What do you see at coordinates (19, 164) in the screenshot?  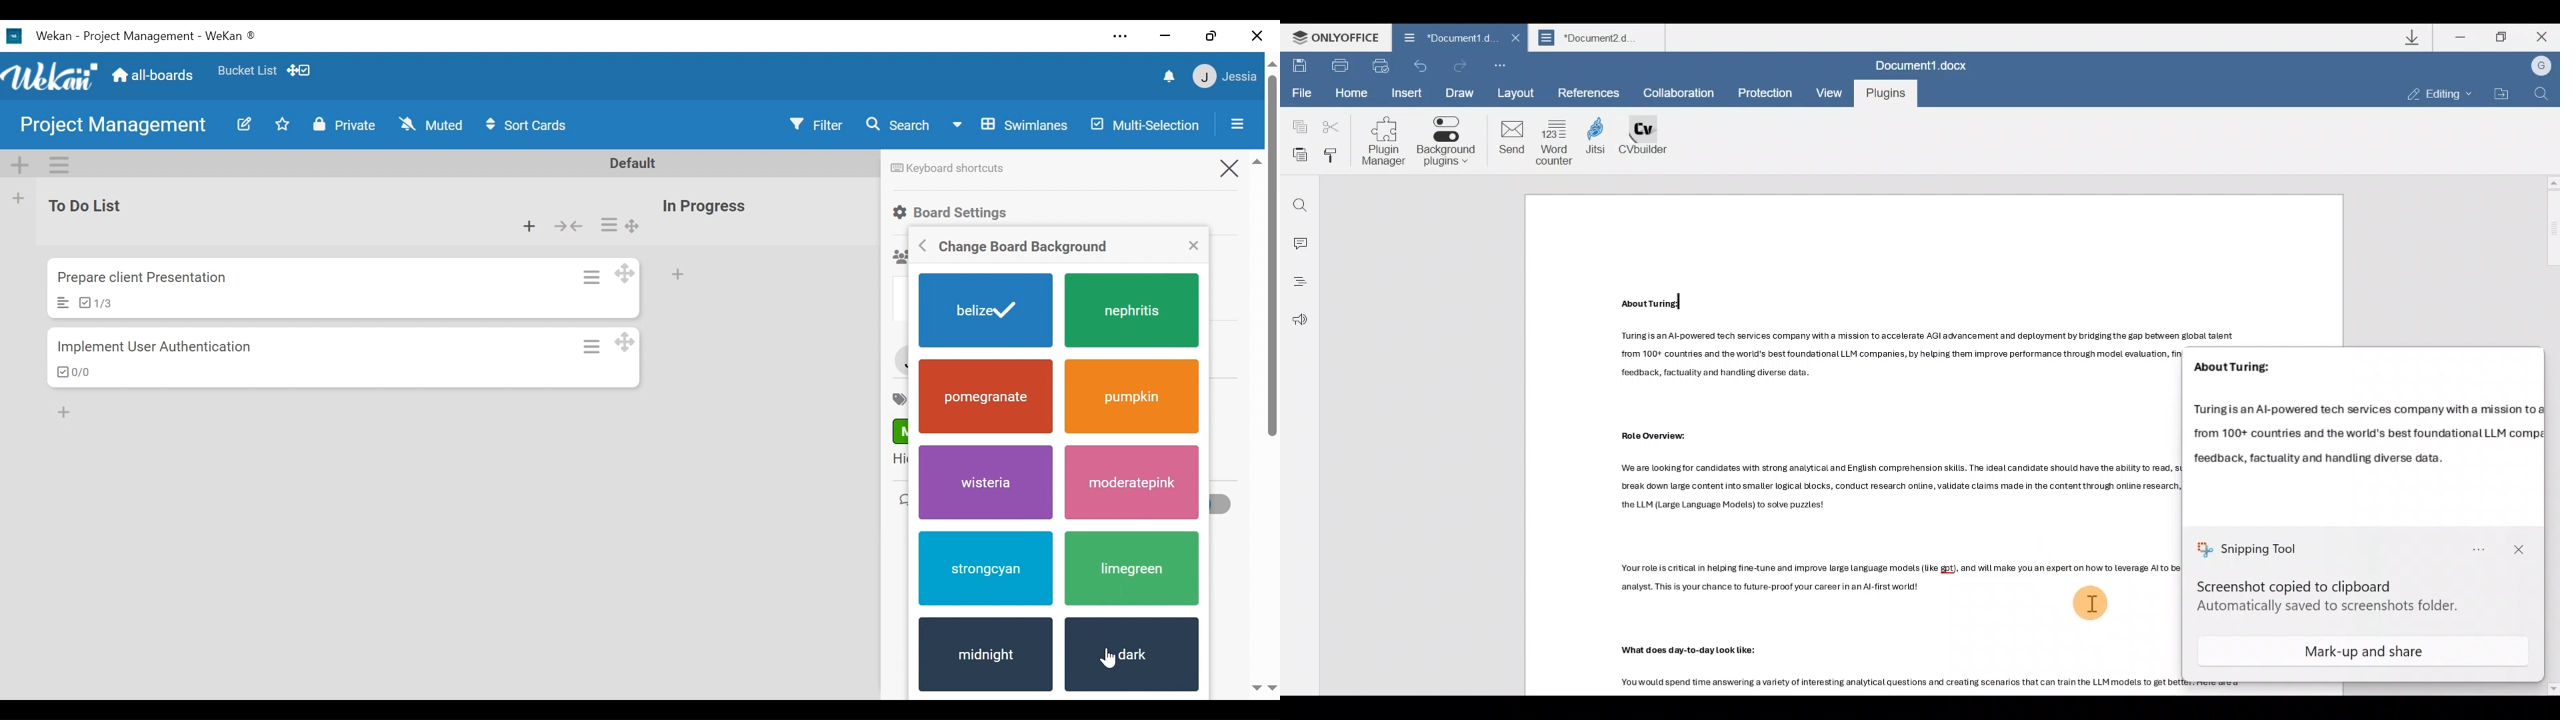 I see `Add Swimlane` at bounding box center [19, 164].